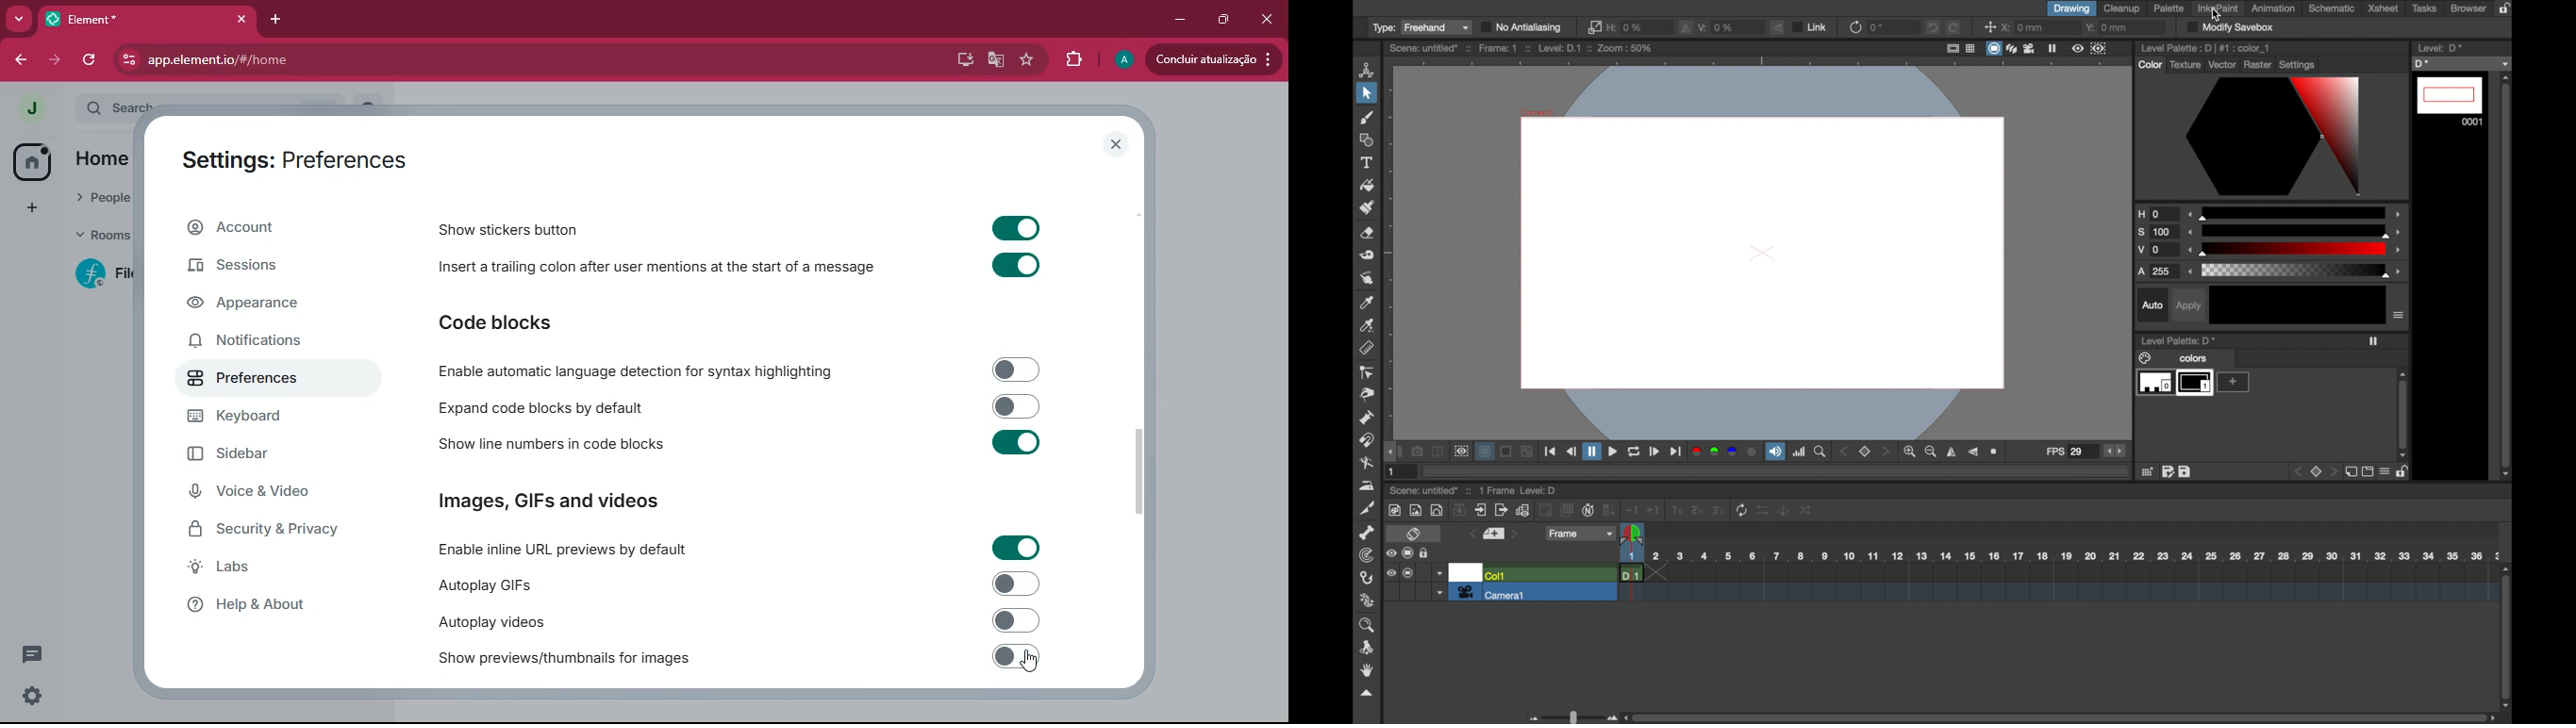  Describe the element at coordinates (1368, 694) in the screenshot. I see `drag handle` at that location.